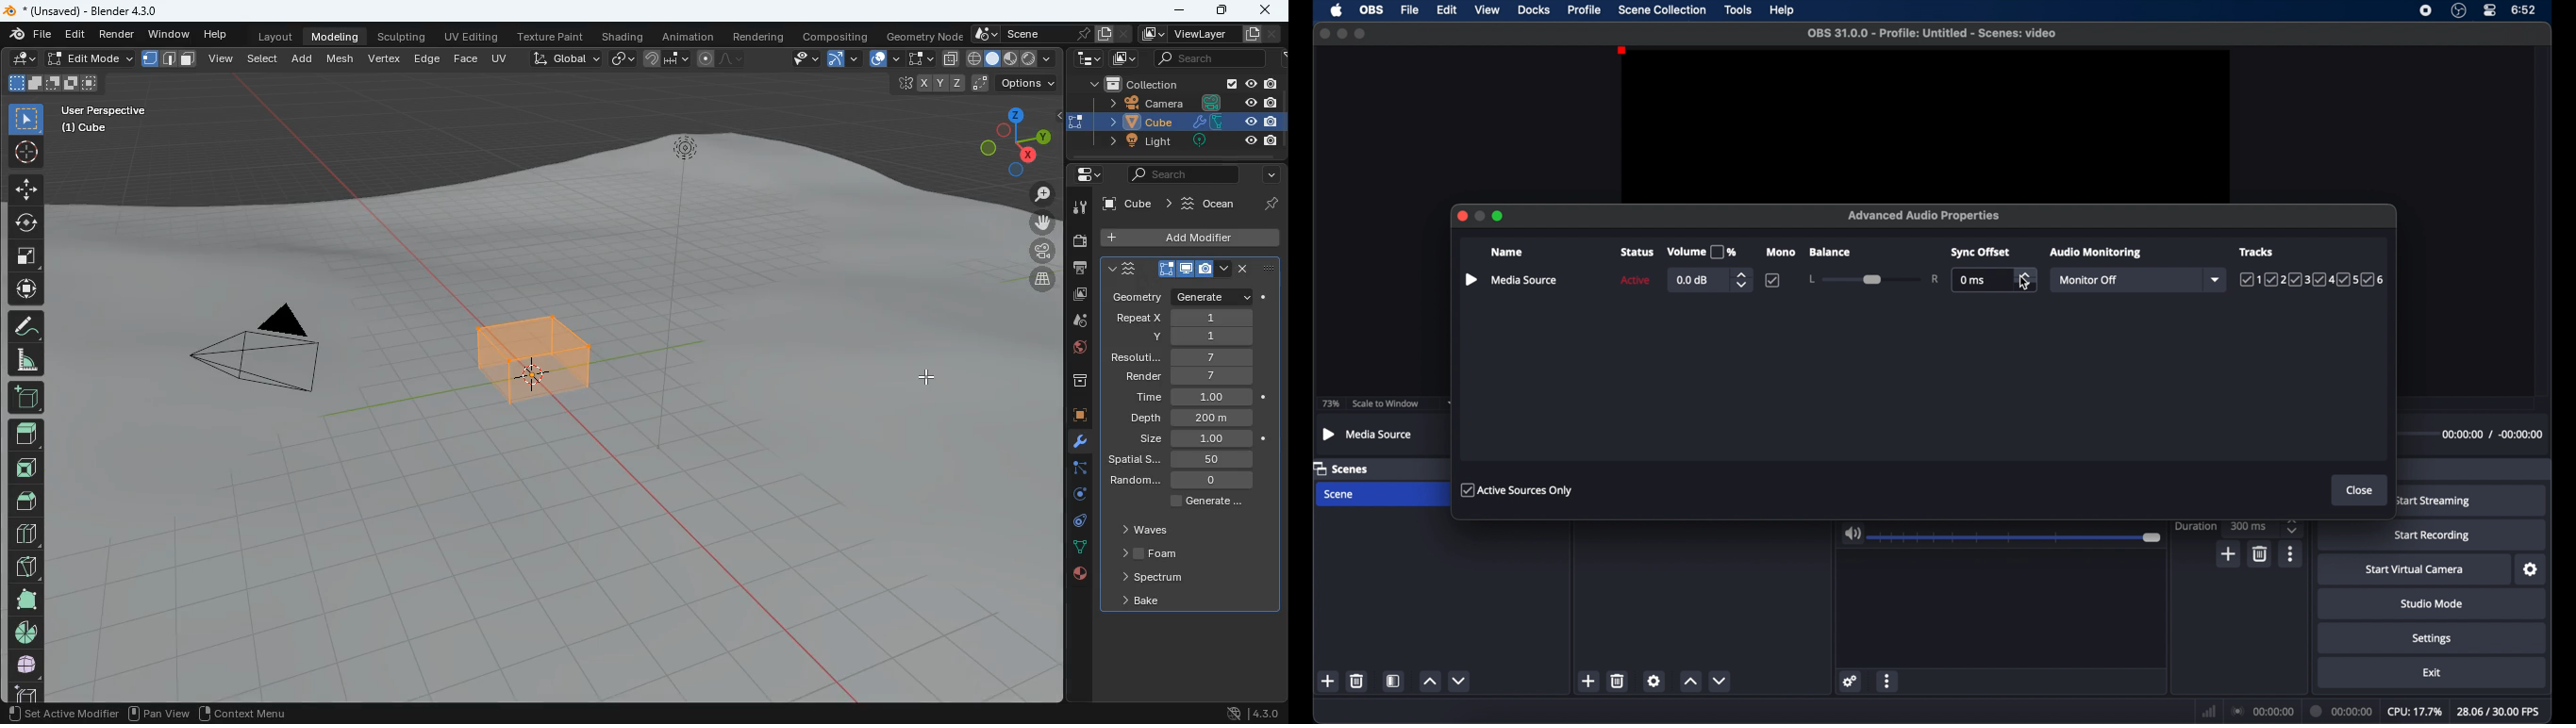 Image resolution: width=2576 pixels, height=728 pixels. I want to click on time, so click(2525, 10).